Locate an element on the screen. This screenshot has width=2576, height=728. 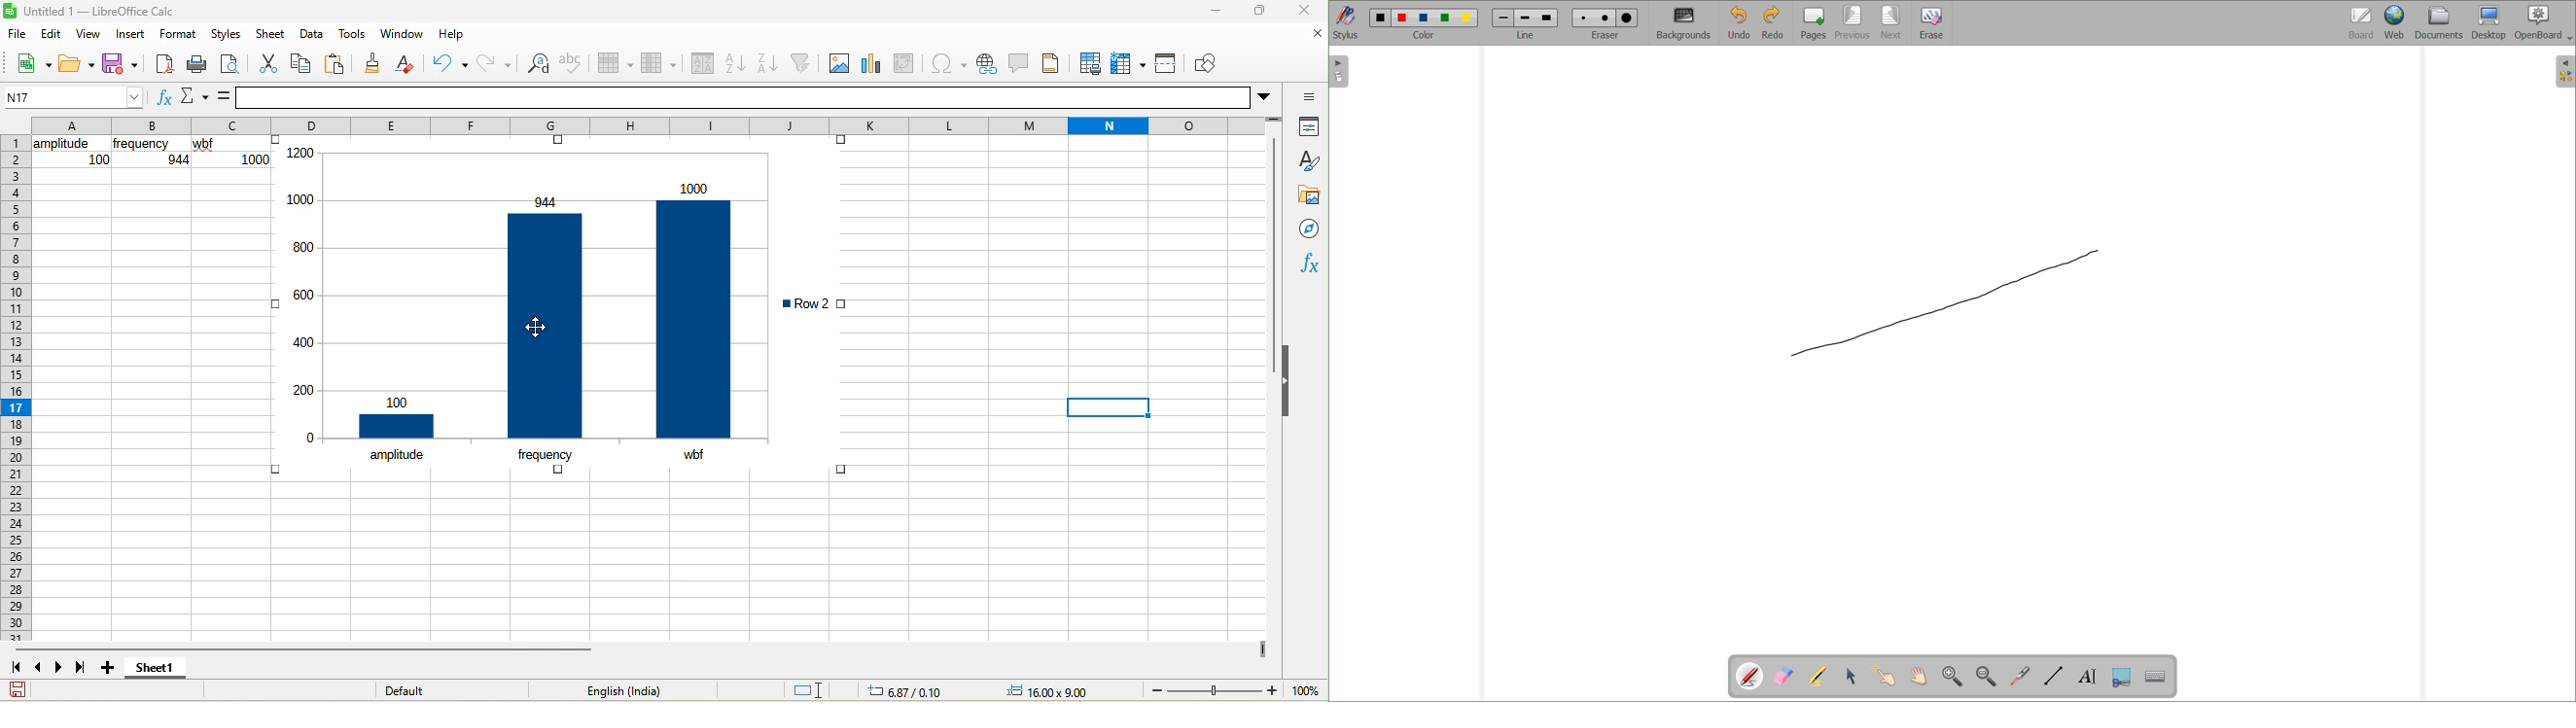
redo is located at coordinates (488, 65).